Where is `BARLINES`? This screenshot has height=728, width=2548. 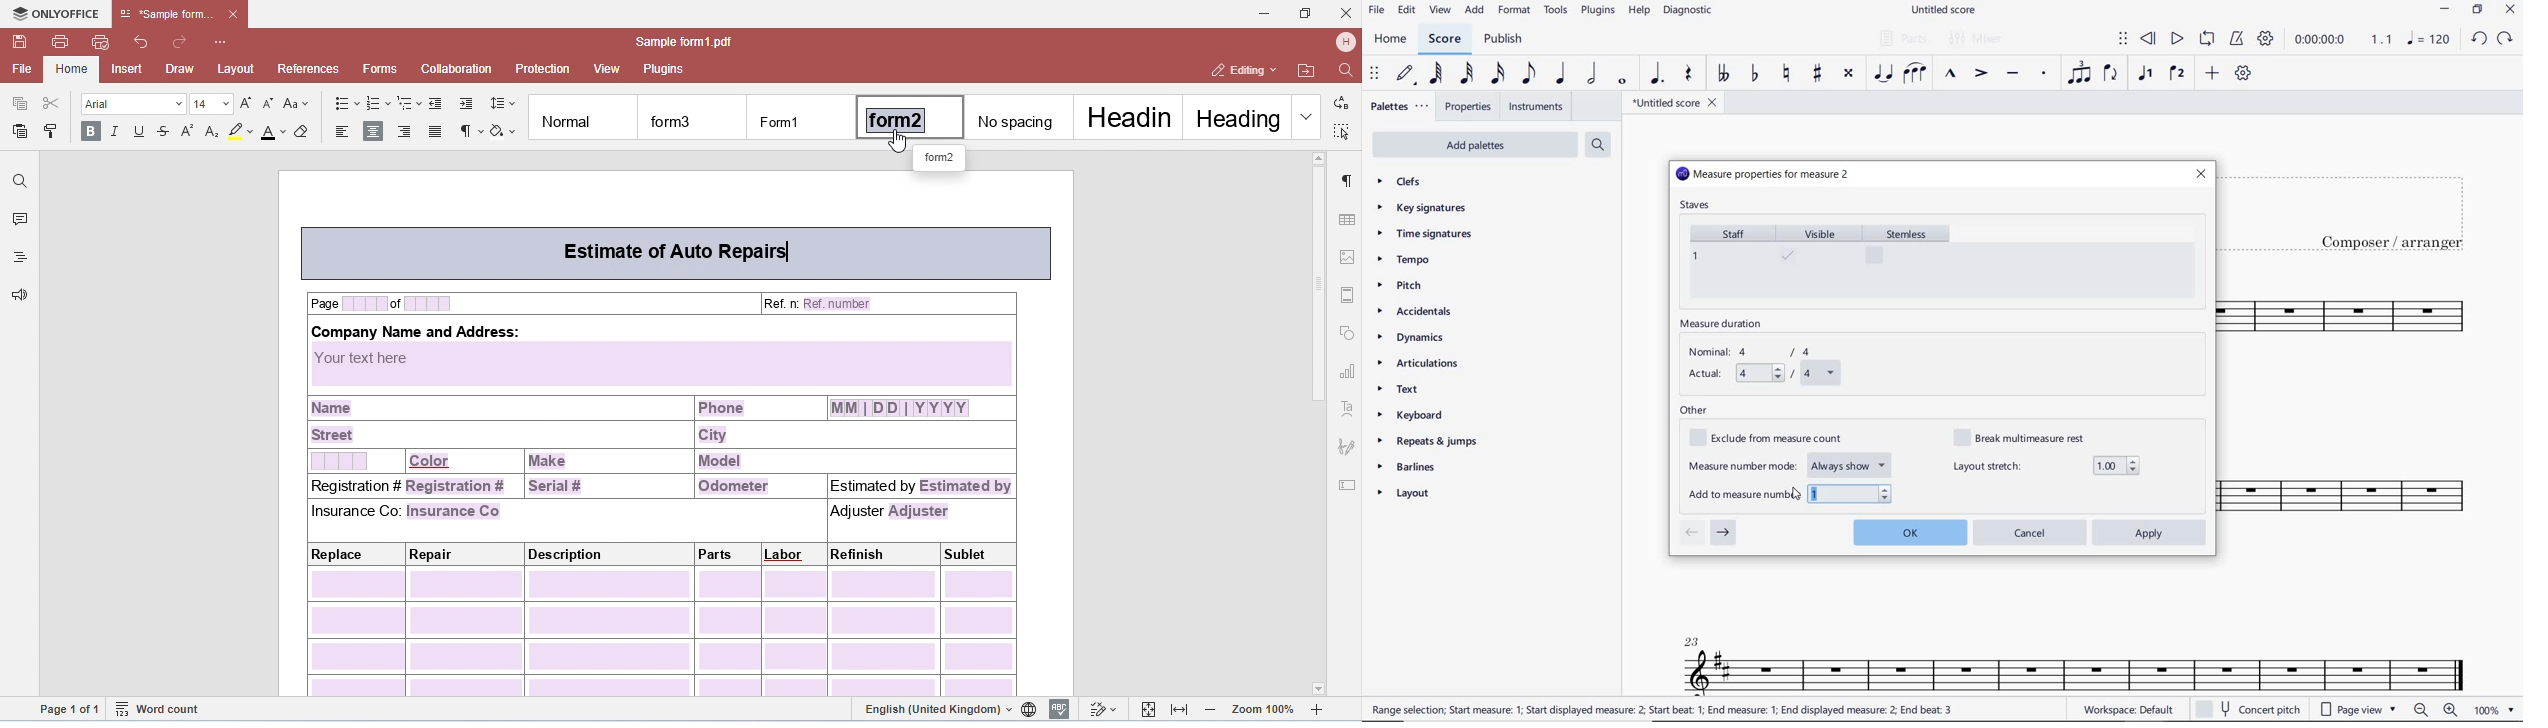
BARLINES is located at coordinates (1411, 470).